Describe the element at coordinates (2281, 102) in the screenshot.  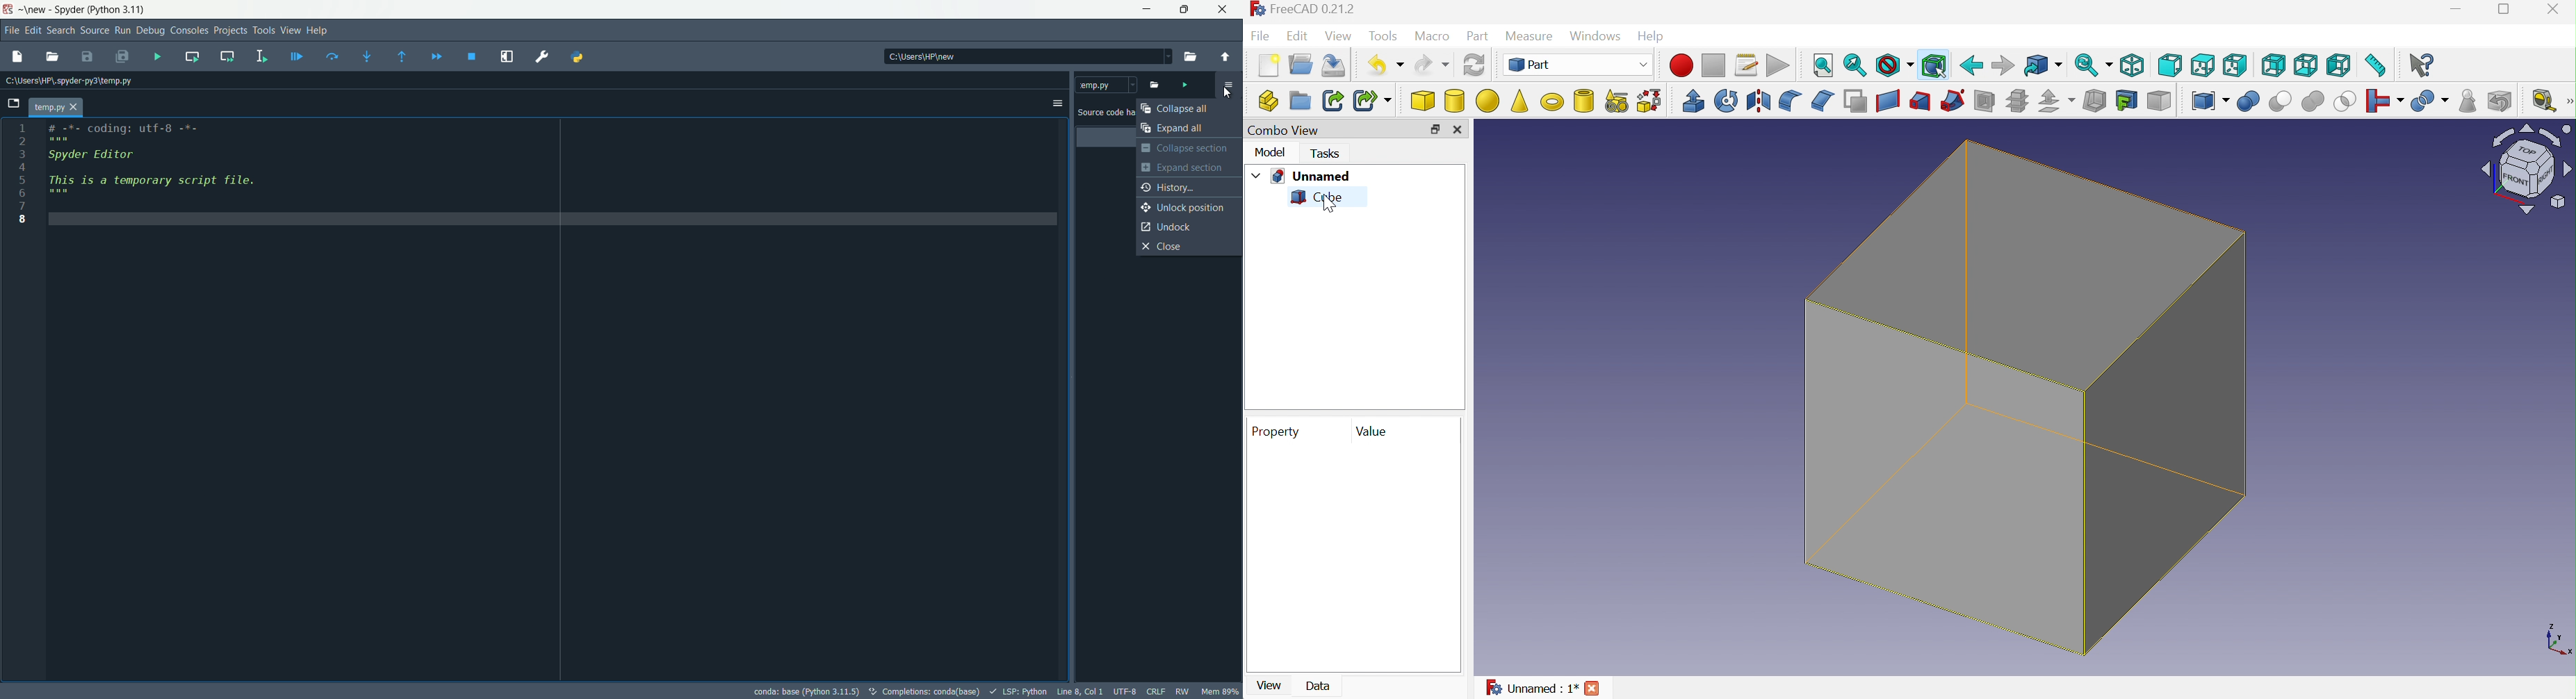
I see `Cut` at that location.